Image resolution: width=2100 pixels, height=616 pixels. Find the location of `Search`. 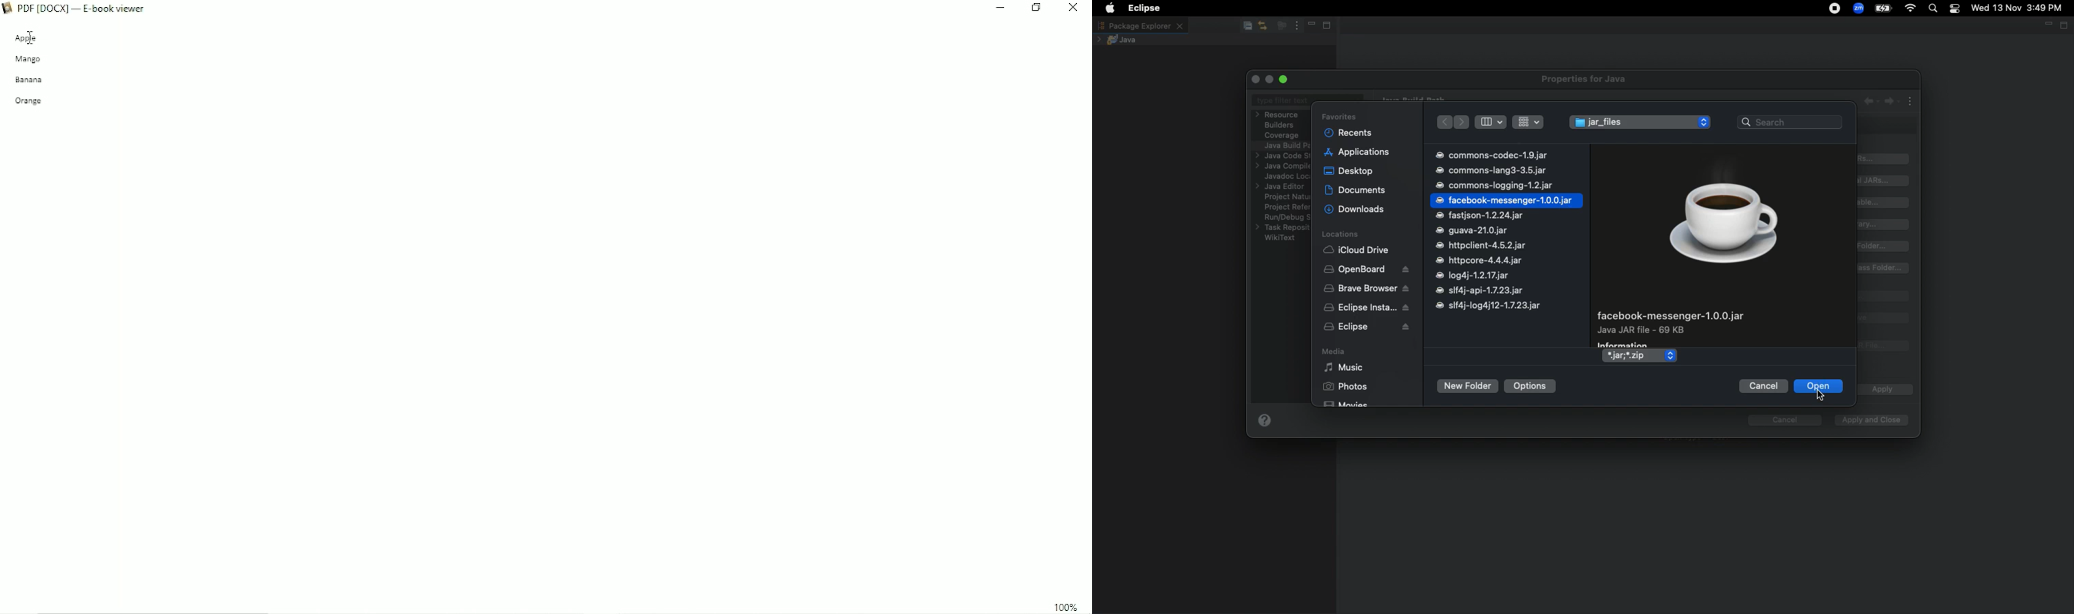

Search is located at coordinates (1791, 121).